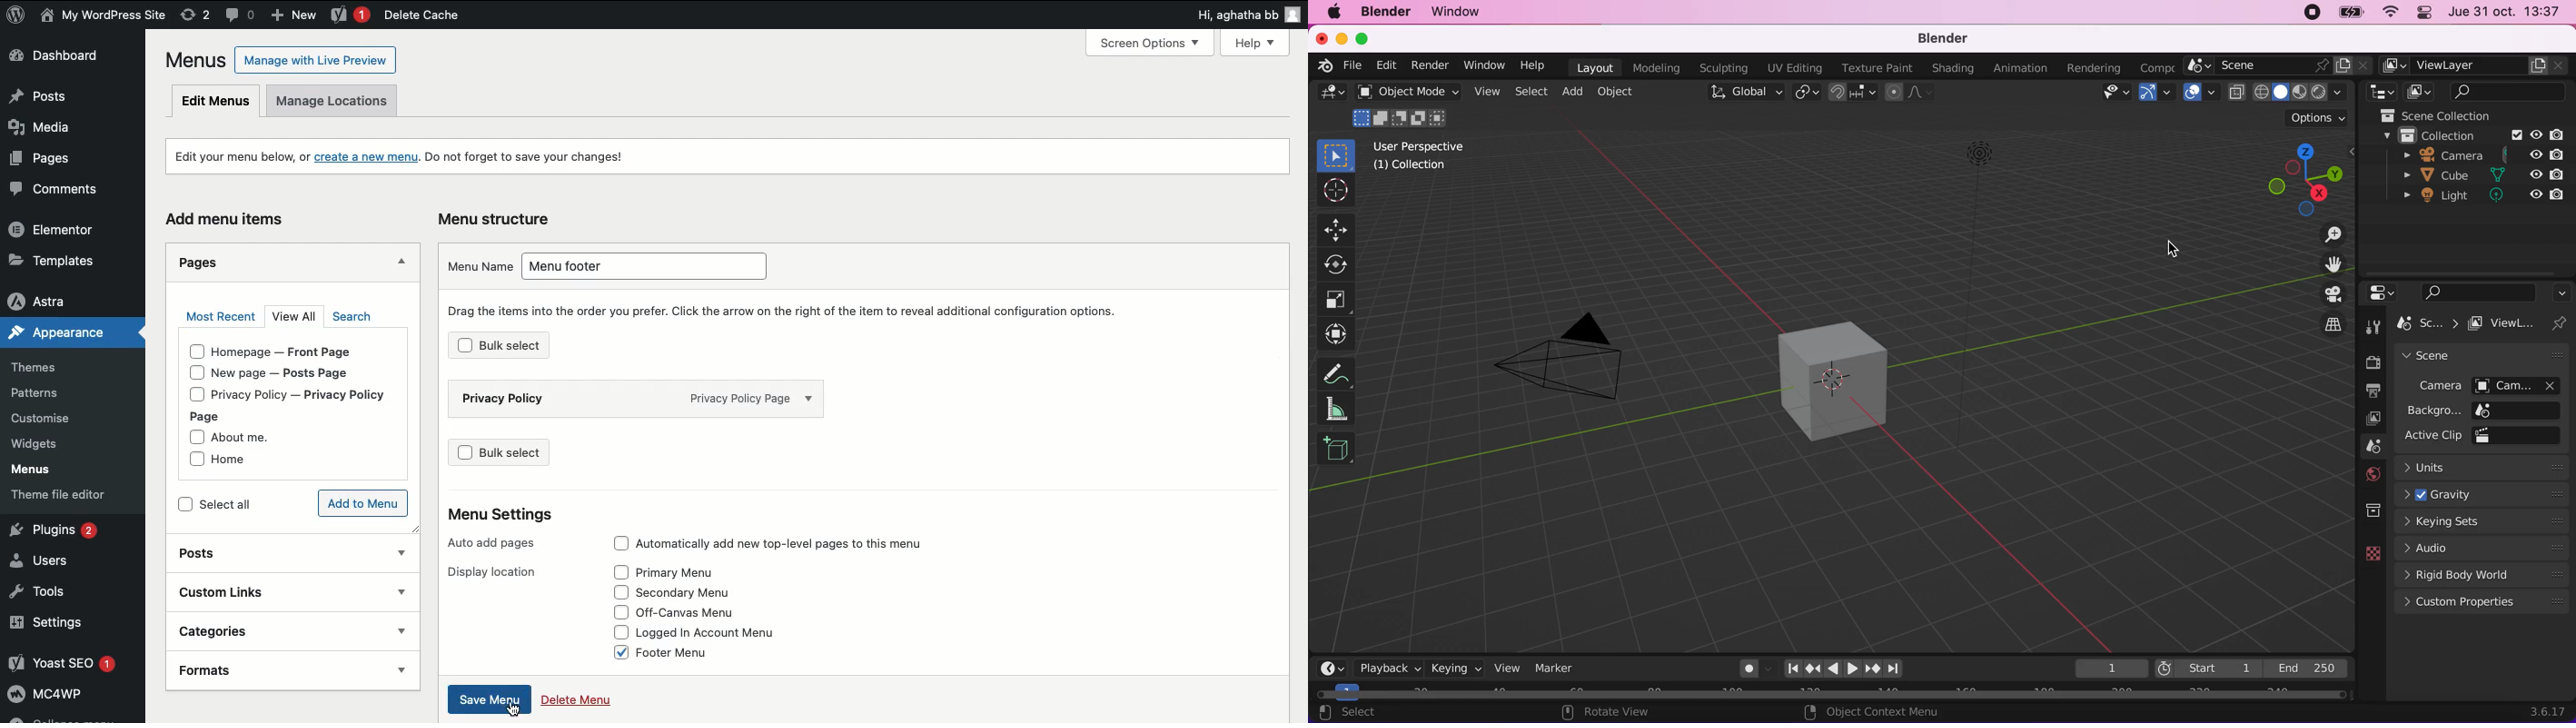 The width and height of the screenshot is (2576, 728). What do you see at coordinates (401, 669) in the screenshot?
I see `show` at bounding box center [401, 669].